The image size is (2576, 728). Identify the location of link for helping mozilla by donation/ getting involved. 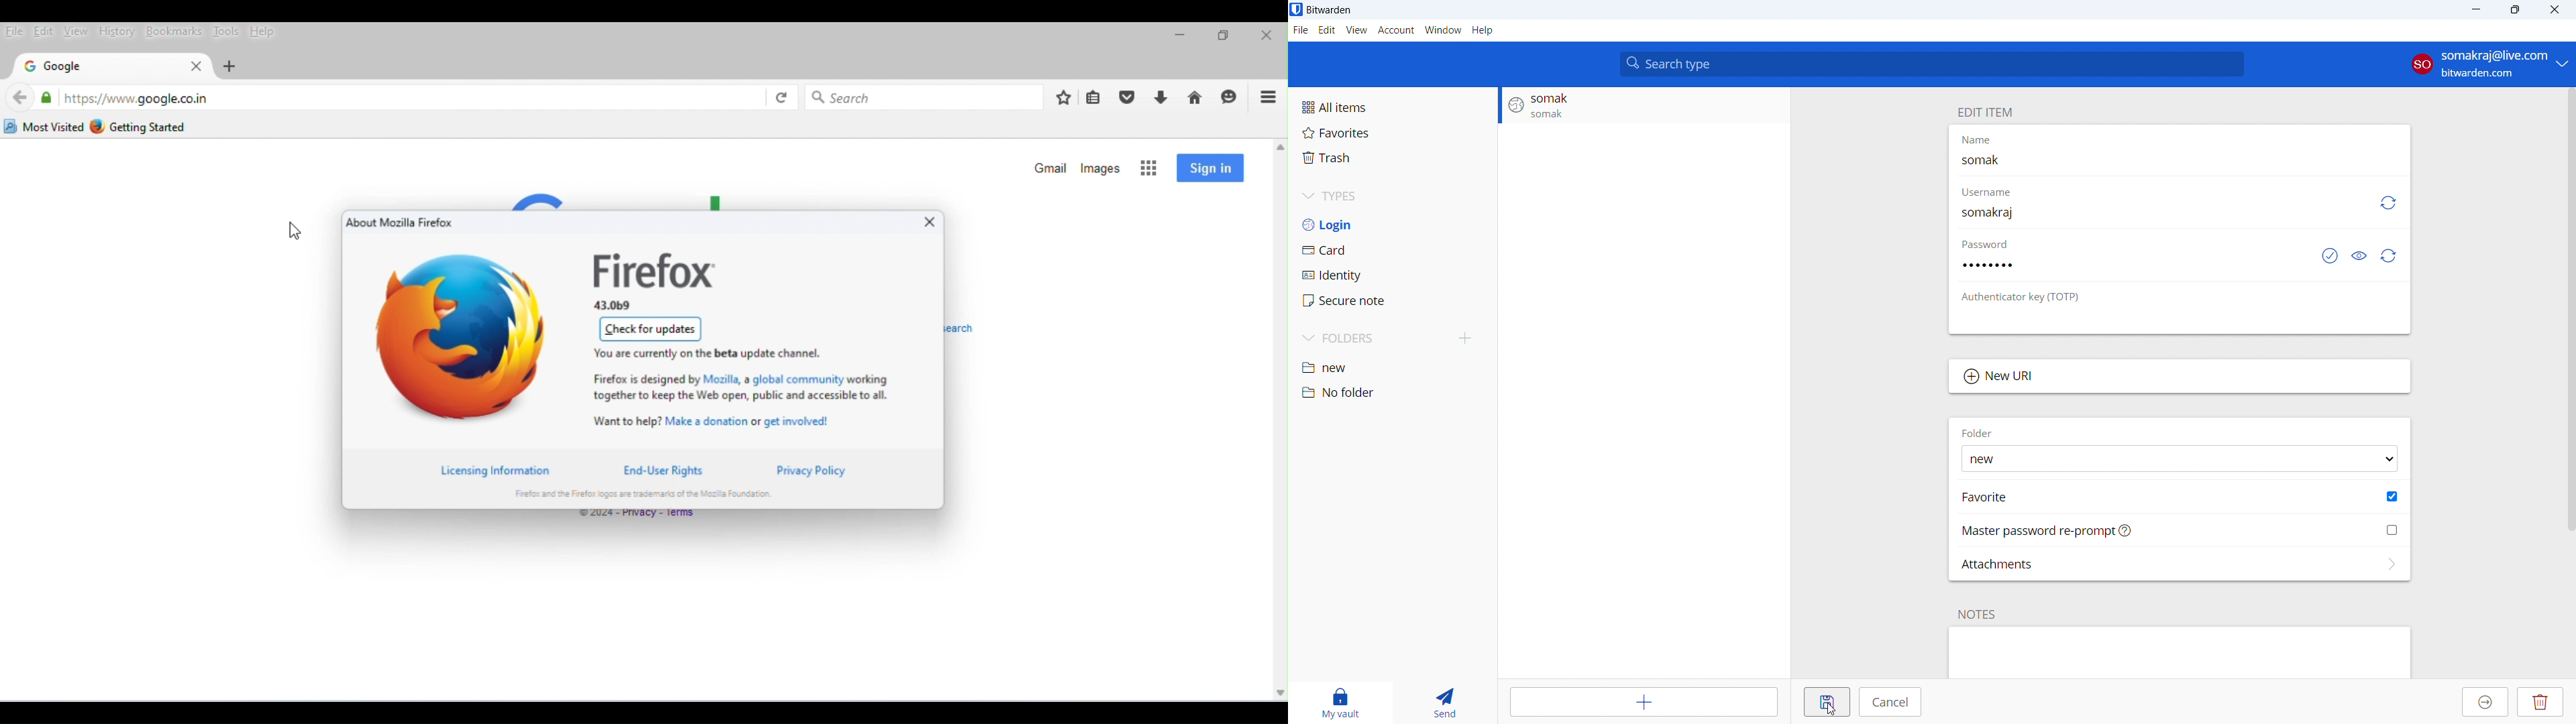
(718, 420).